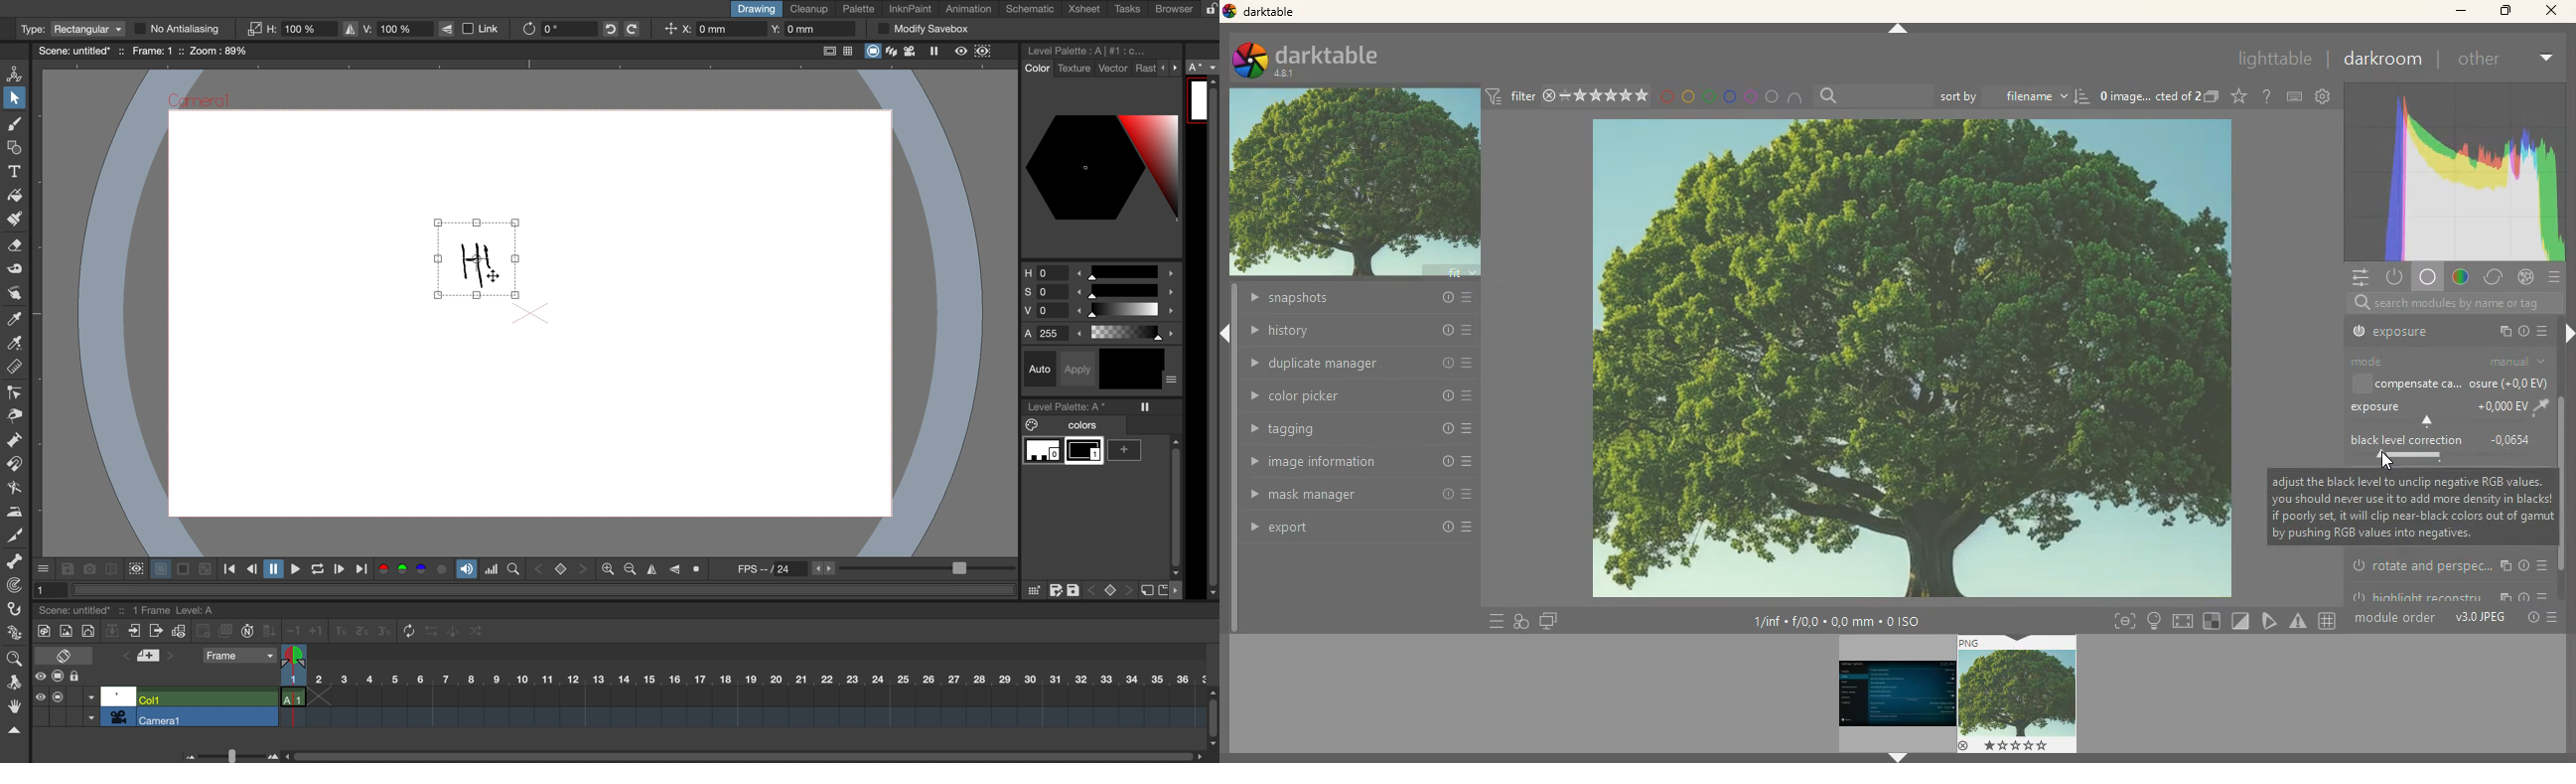 Image resolution: width=2576 pixels, height=784 pixels. I want to click on semi circle, so click(1793, 97).